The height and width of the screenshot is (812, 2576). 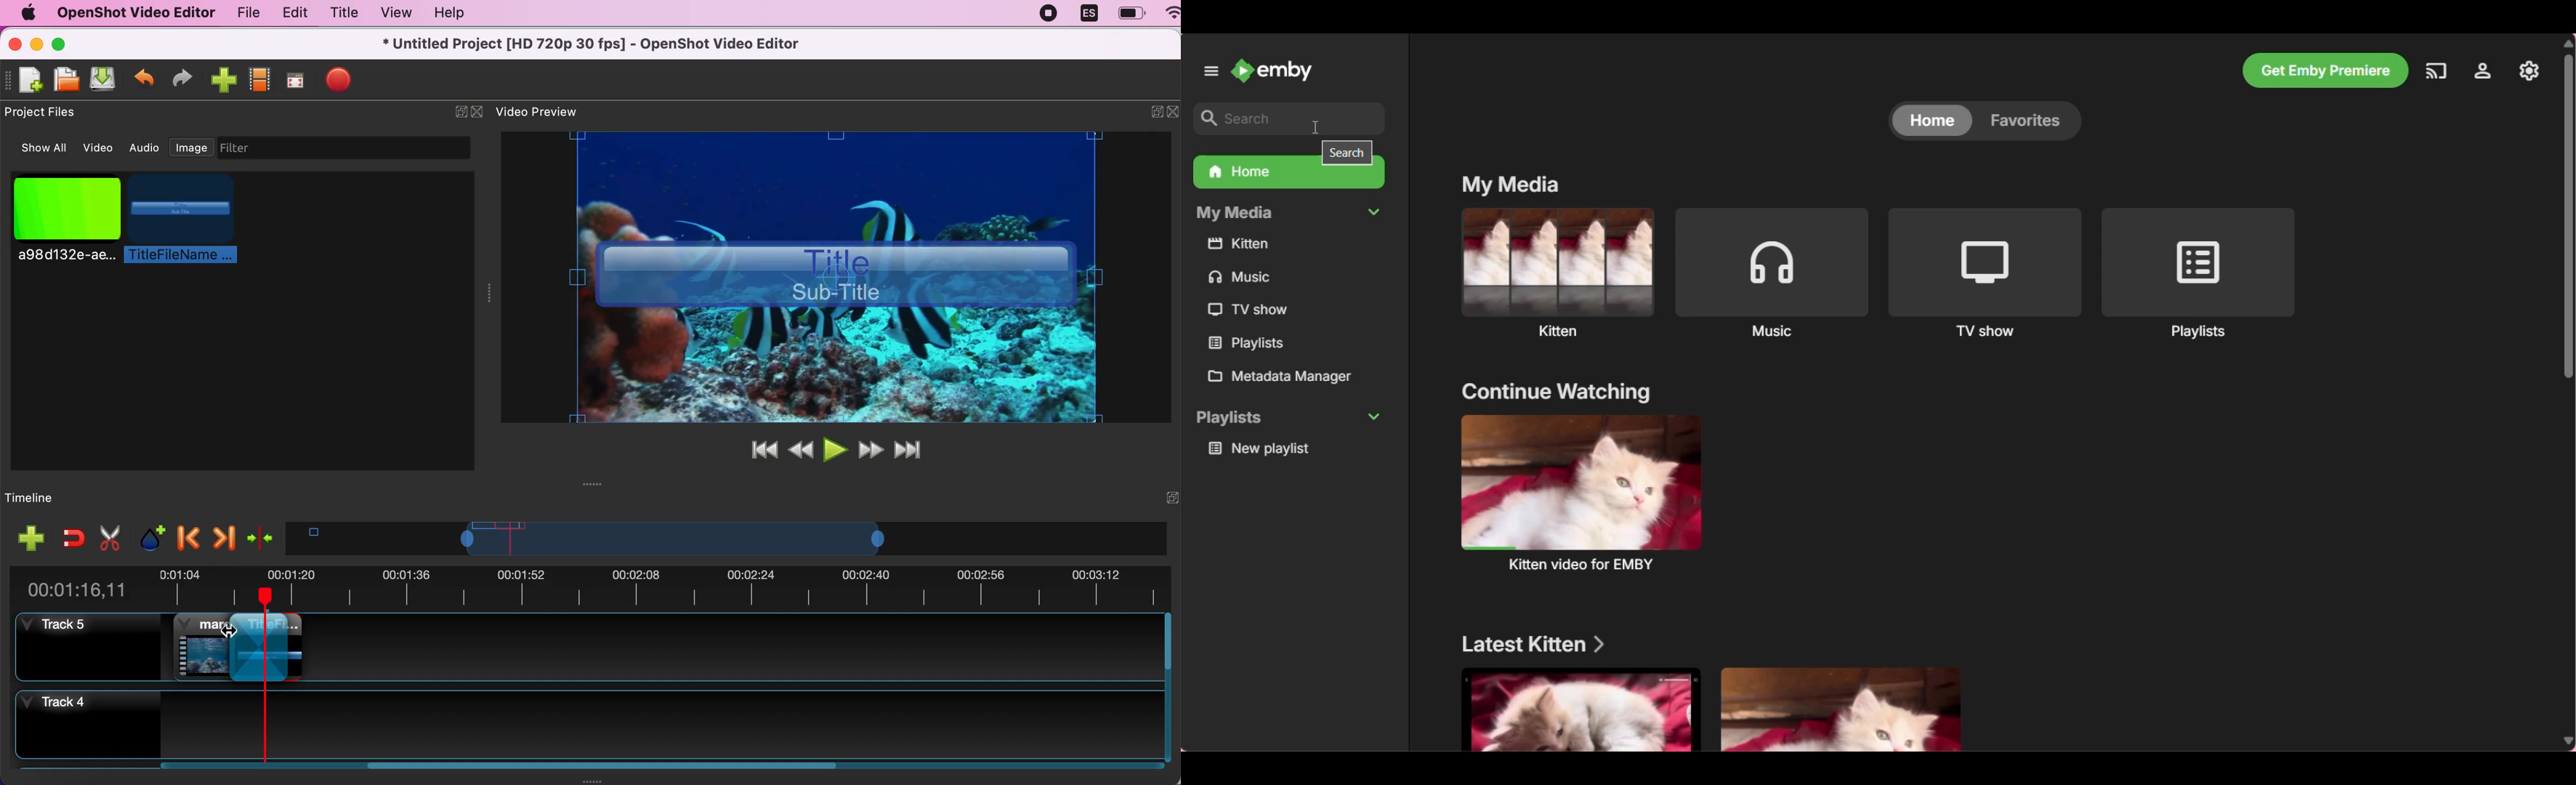 What do you see at coordinates (1984, 272) in the screenshot?
I see `TV shows` at bounding box center [1984, 272].